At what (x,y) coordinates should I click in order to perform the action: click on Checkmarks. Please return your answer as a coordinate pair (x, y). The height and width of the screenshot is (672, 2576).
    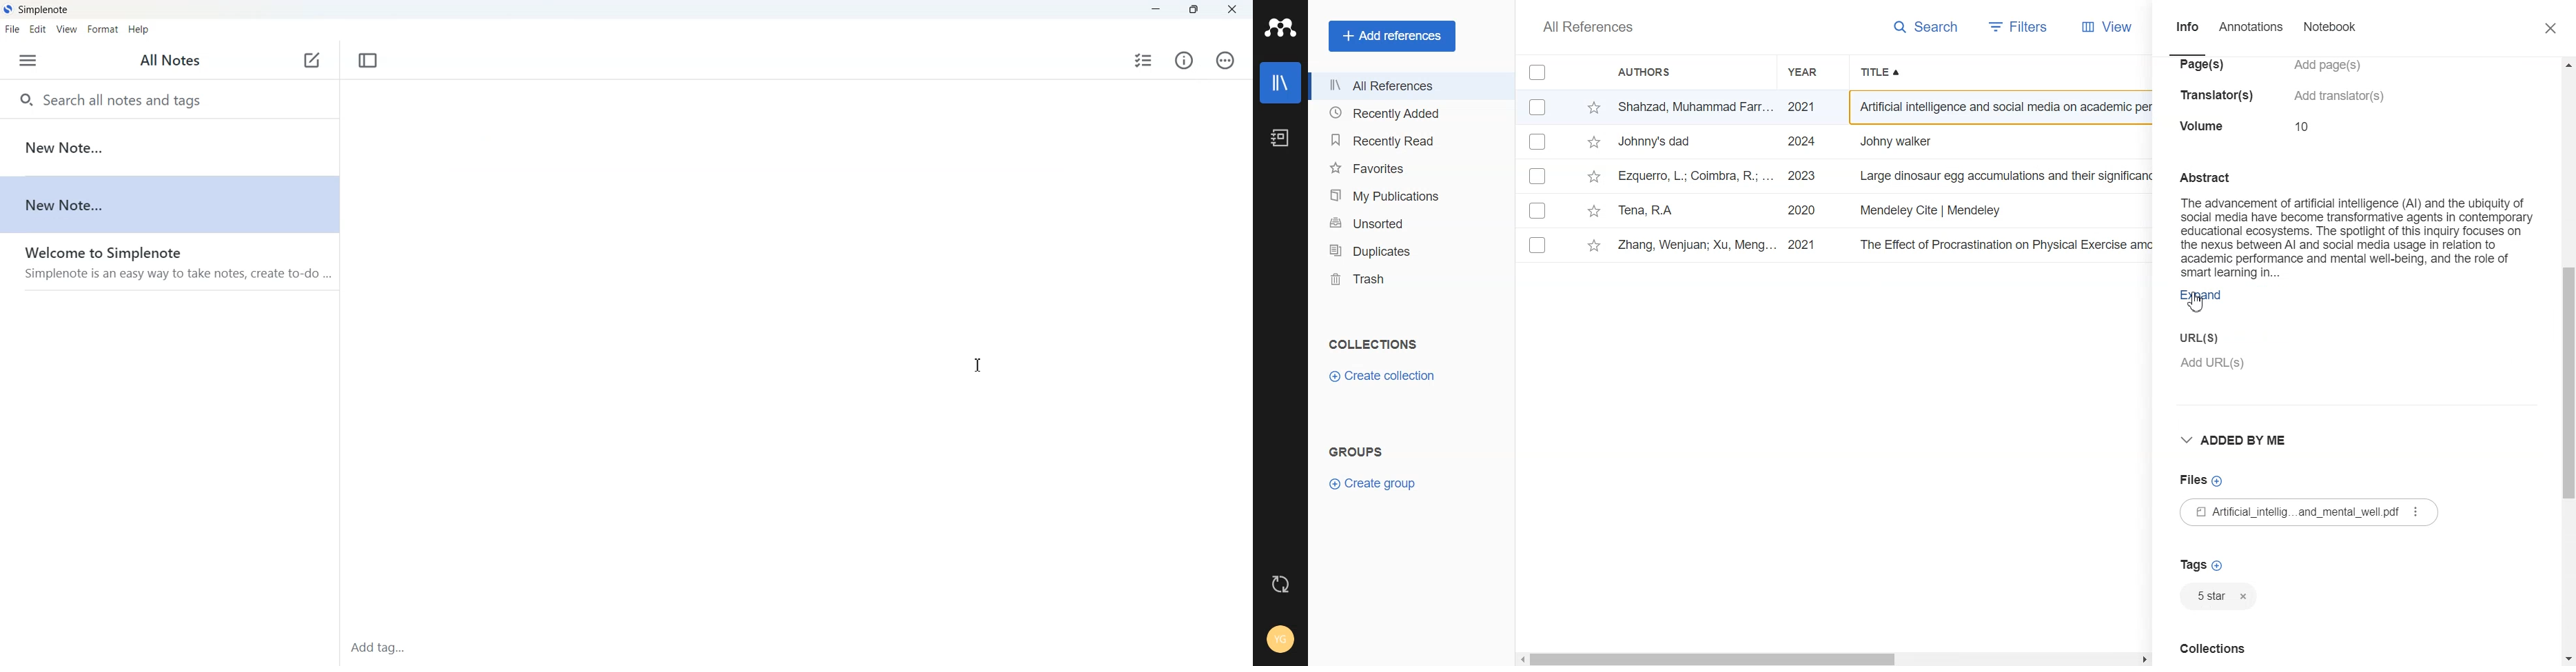
    Looking at the image, I should click on (1538, 143).